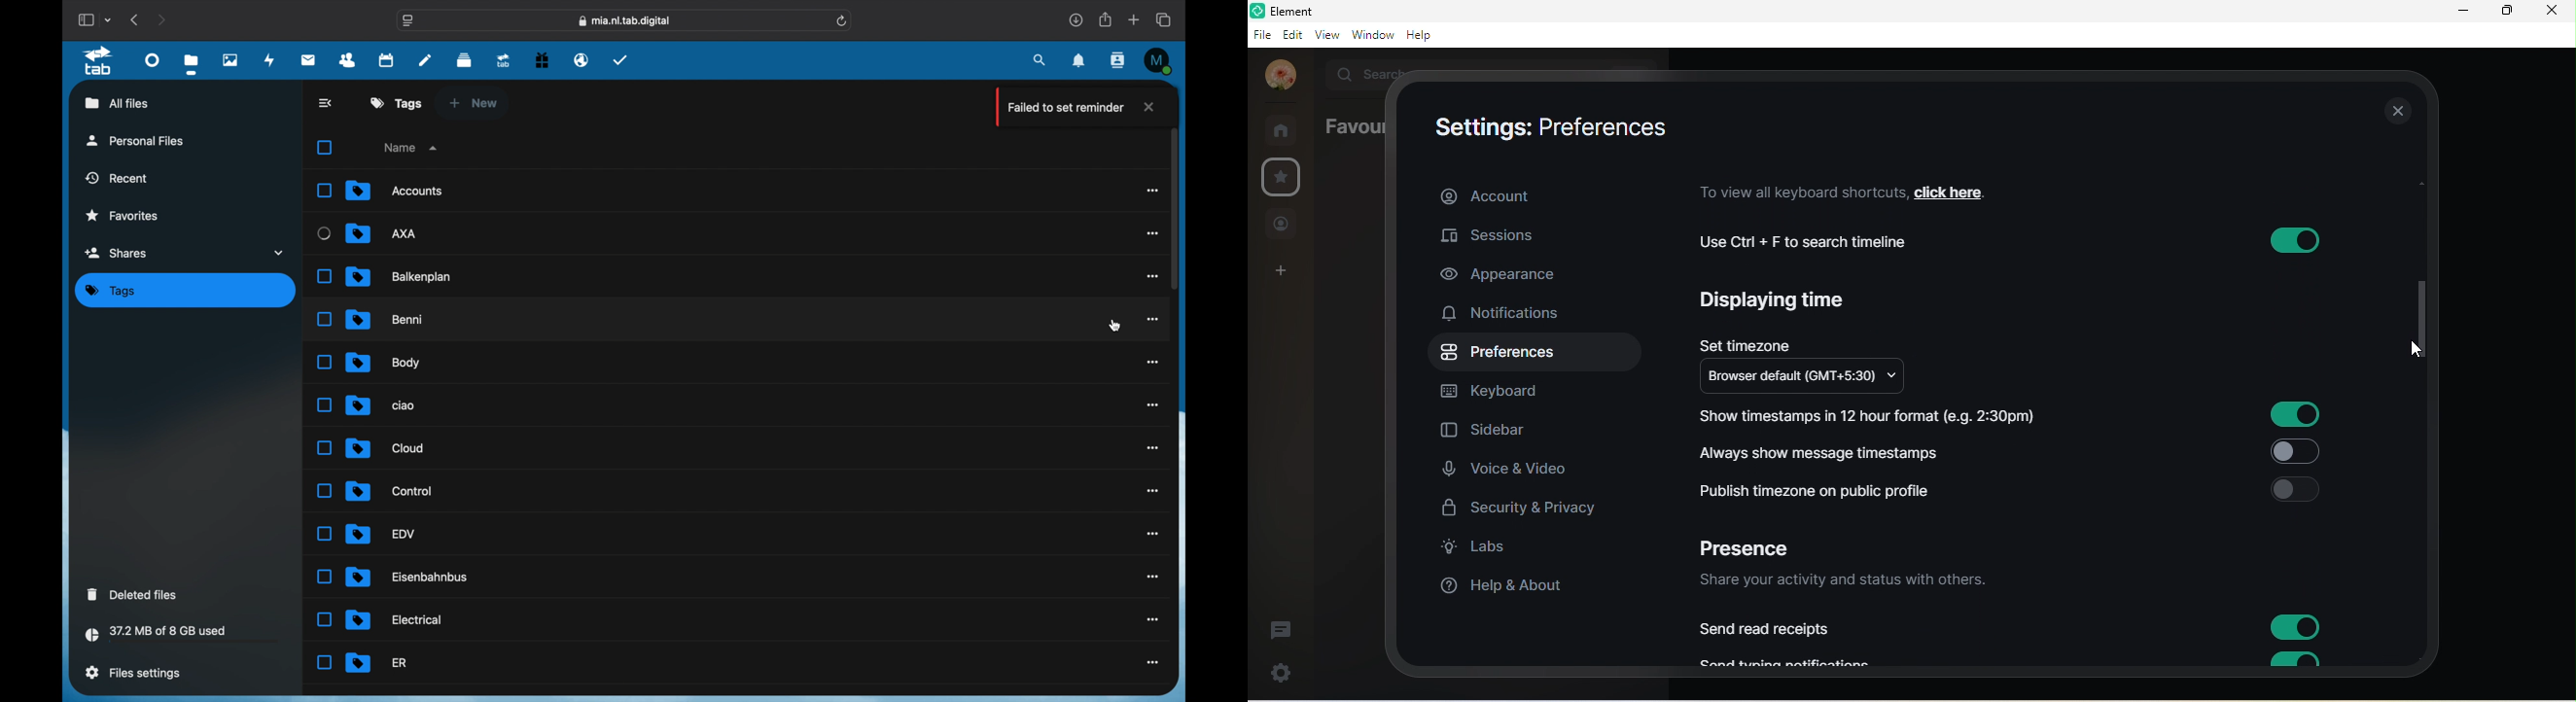  Describe the element at coordinates (324, 405) in the screenshot. I see `Unselected Checkbox` at that location.